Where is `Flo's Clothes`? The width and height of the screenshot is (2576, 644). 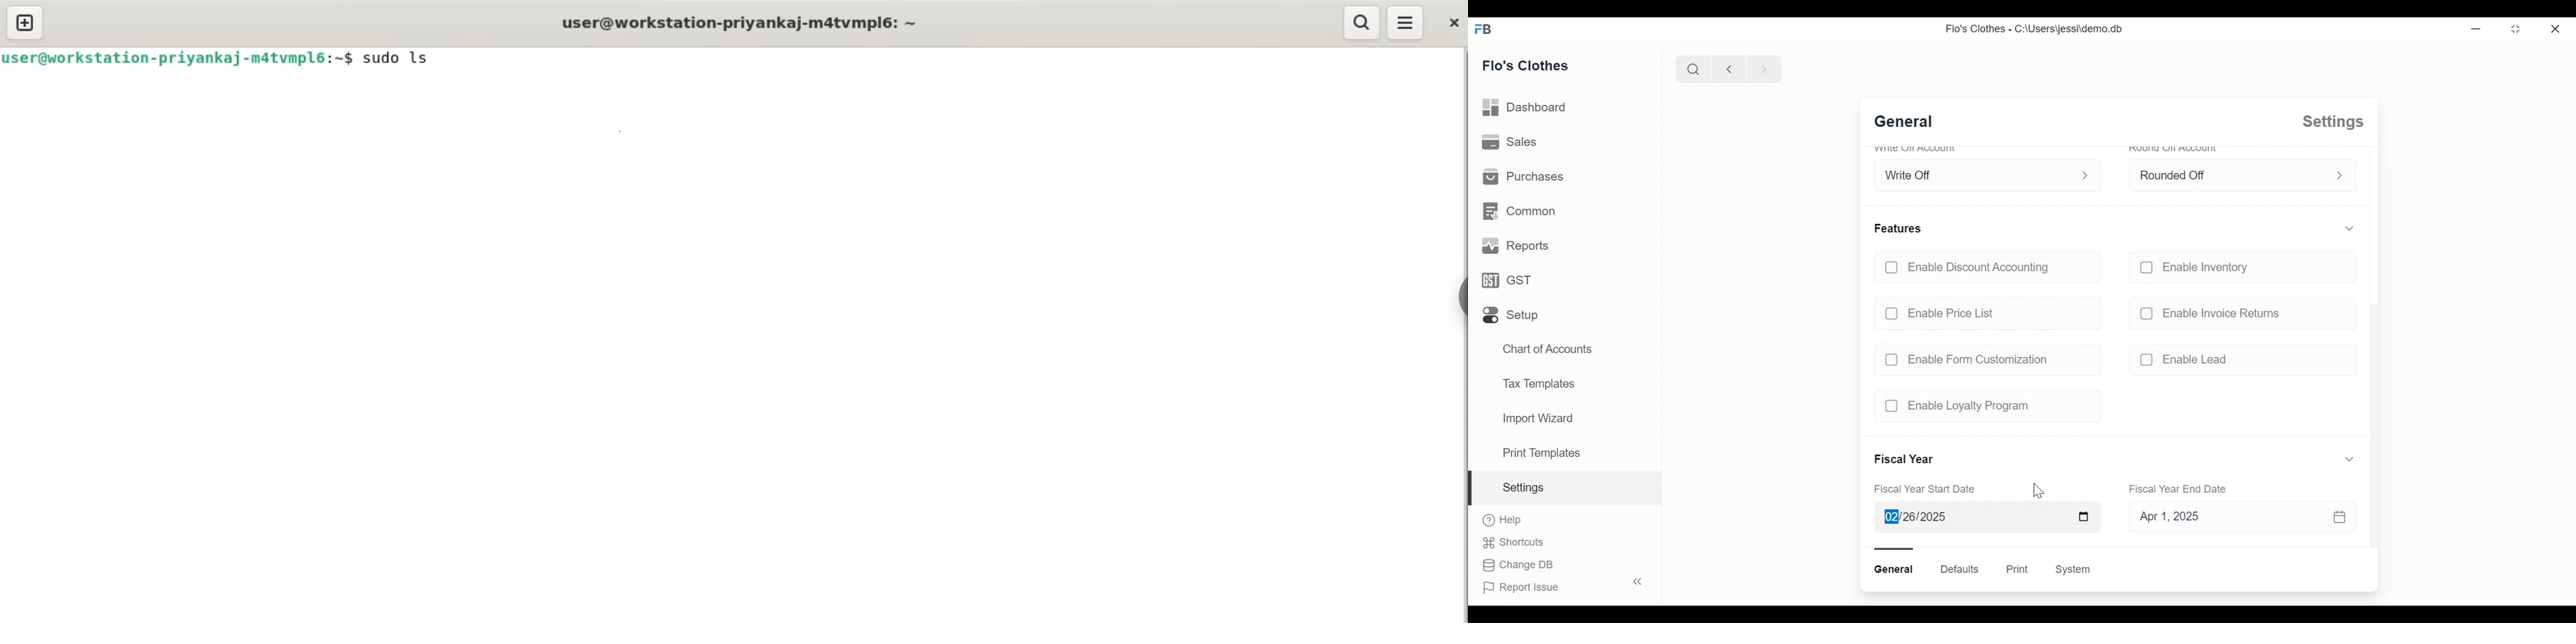 Flo's Clothes is located at coordinates (1526, 64).